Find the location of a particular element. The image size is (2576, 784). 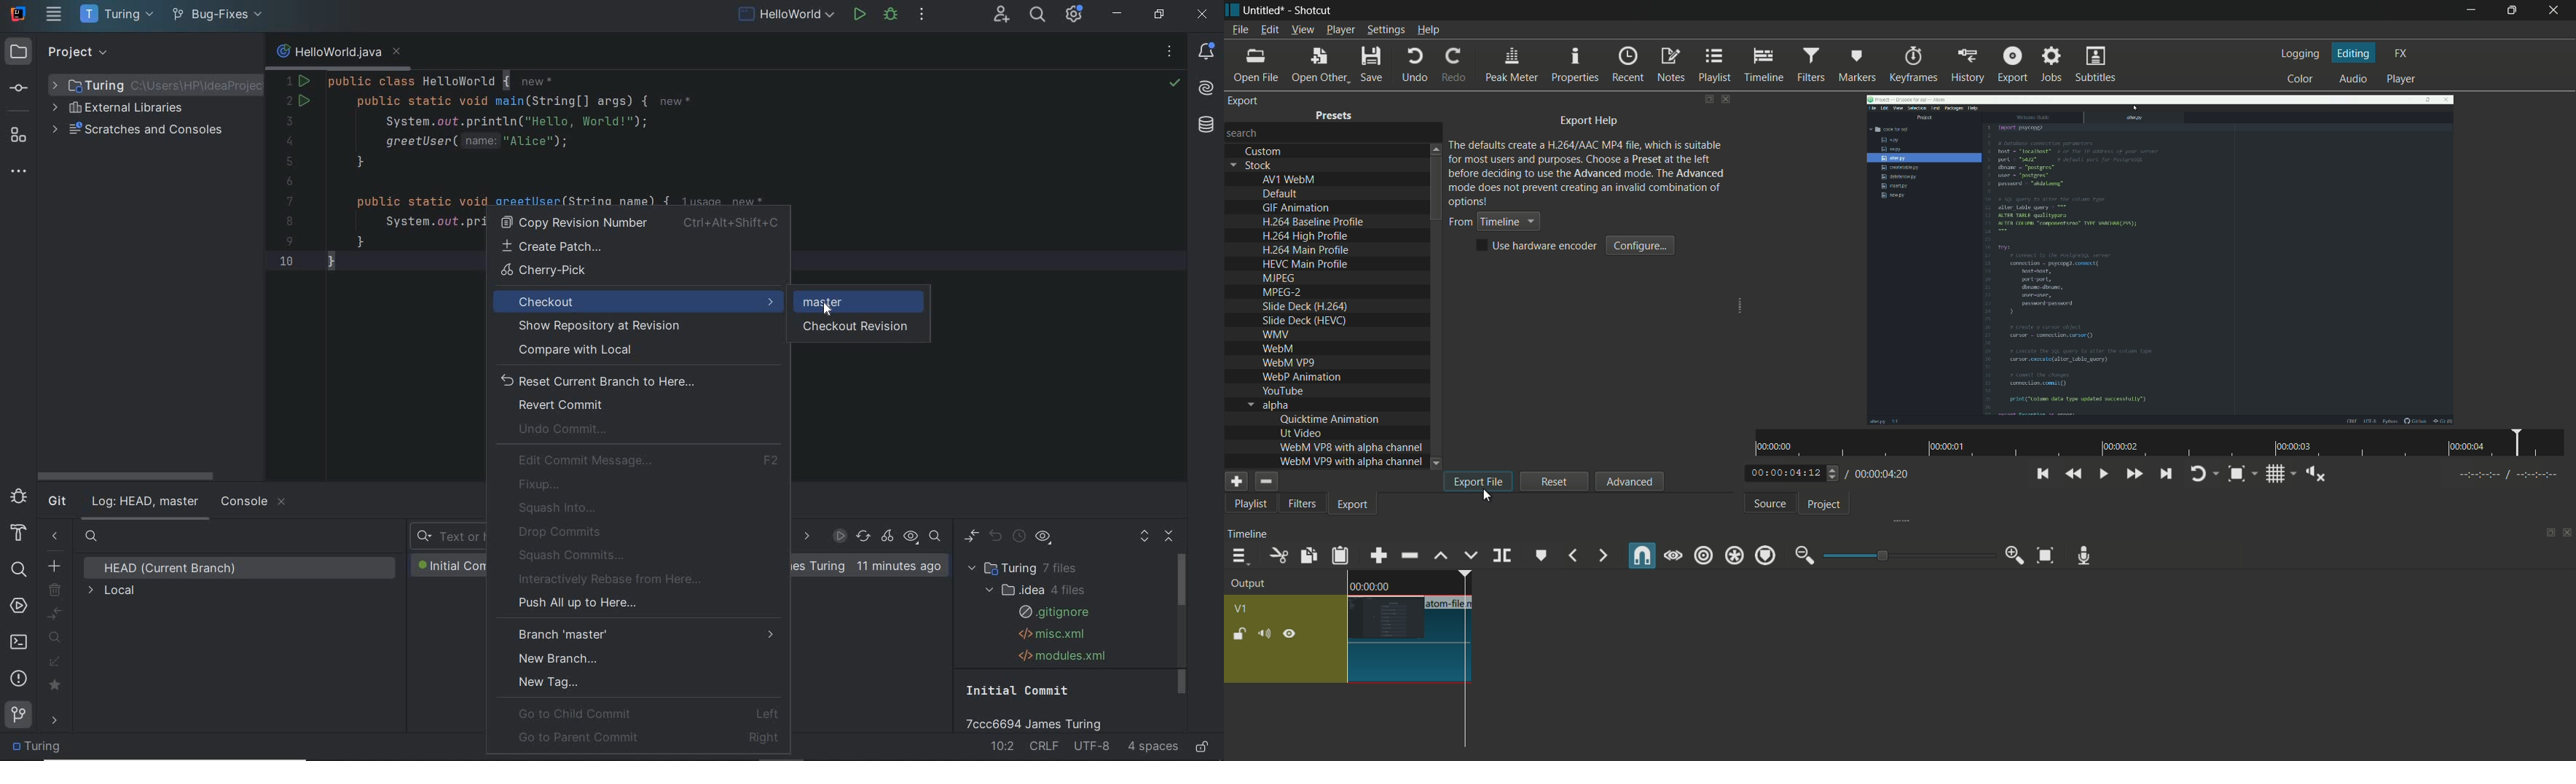

lock is located at coordinates (1239, 633).